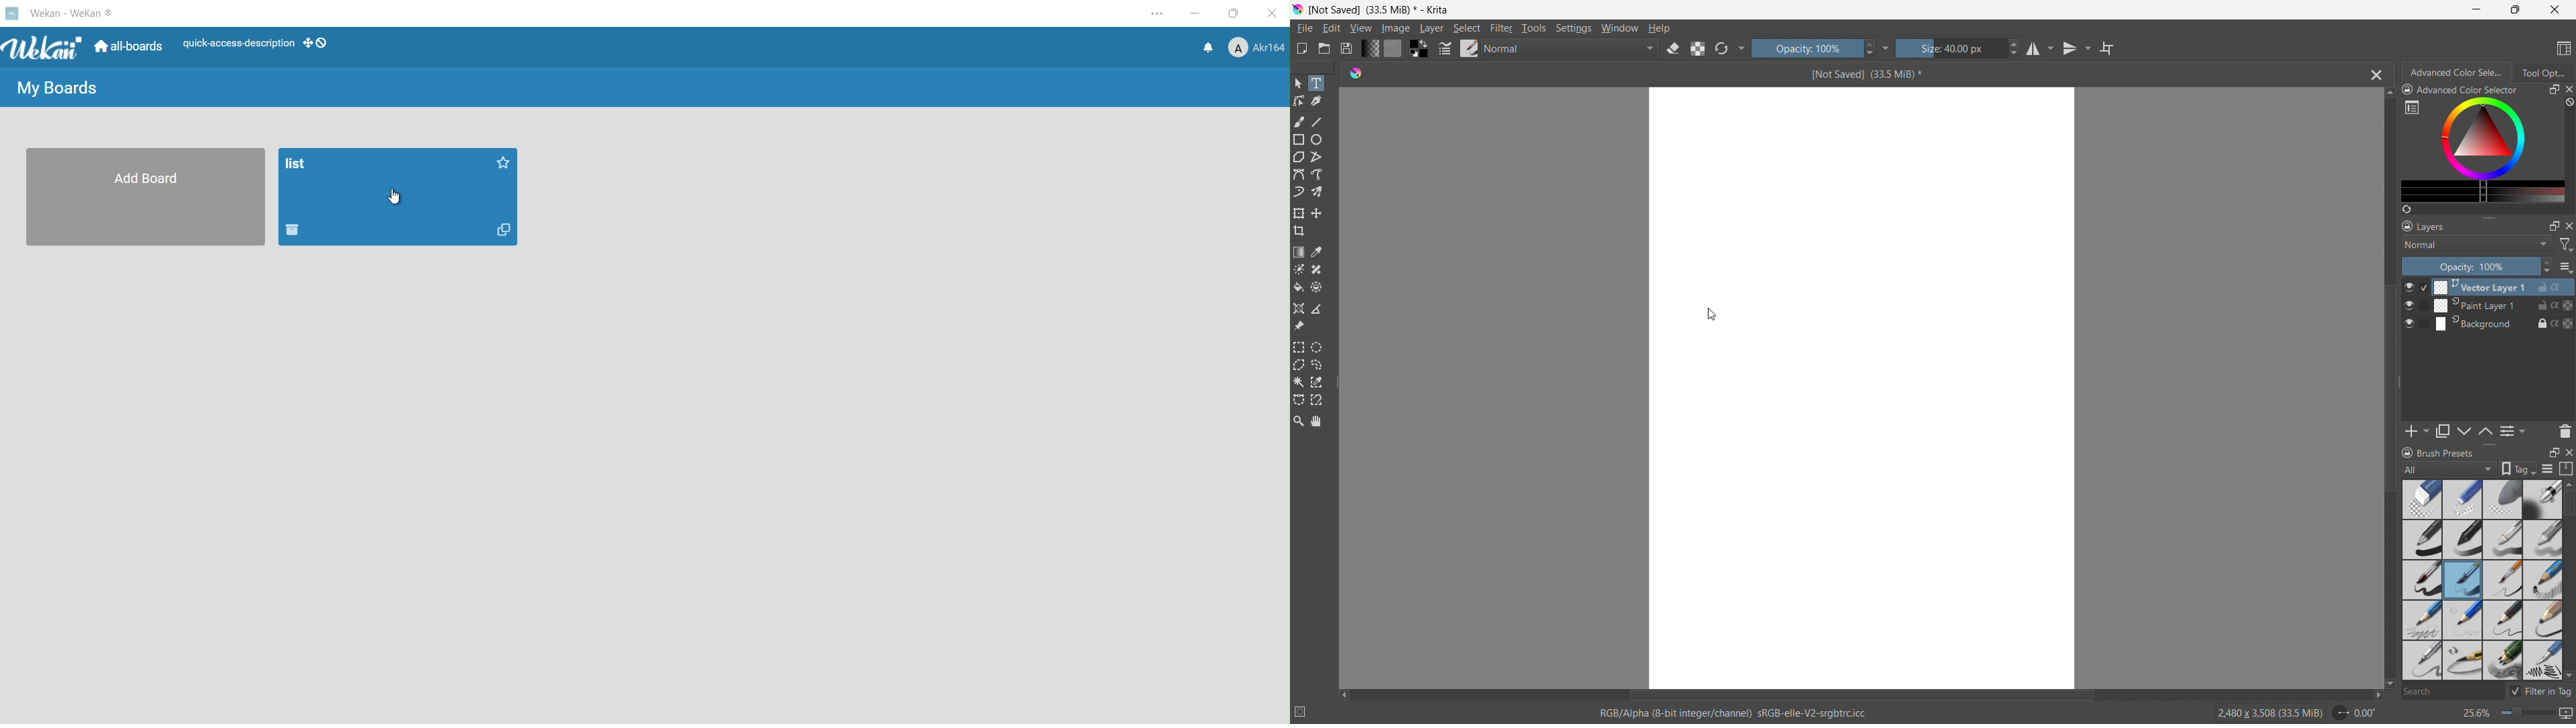 The width and height of the screenshot is (2576, 728). Describe the element at coordinates (2458, 72) in the screenshot. I see `advanced color selection` at that location.